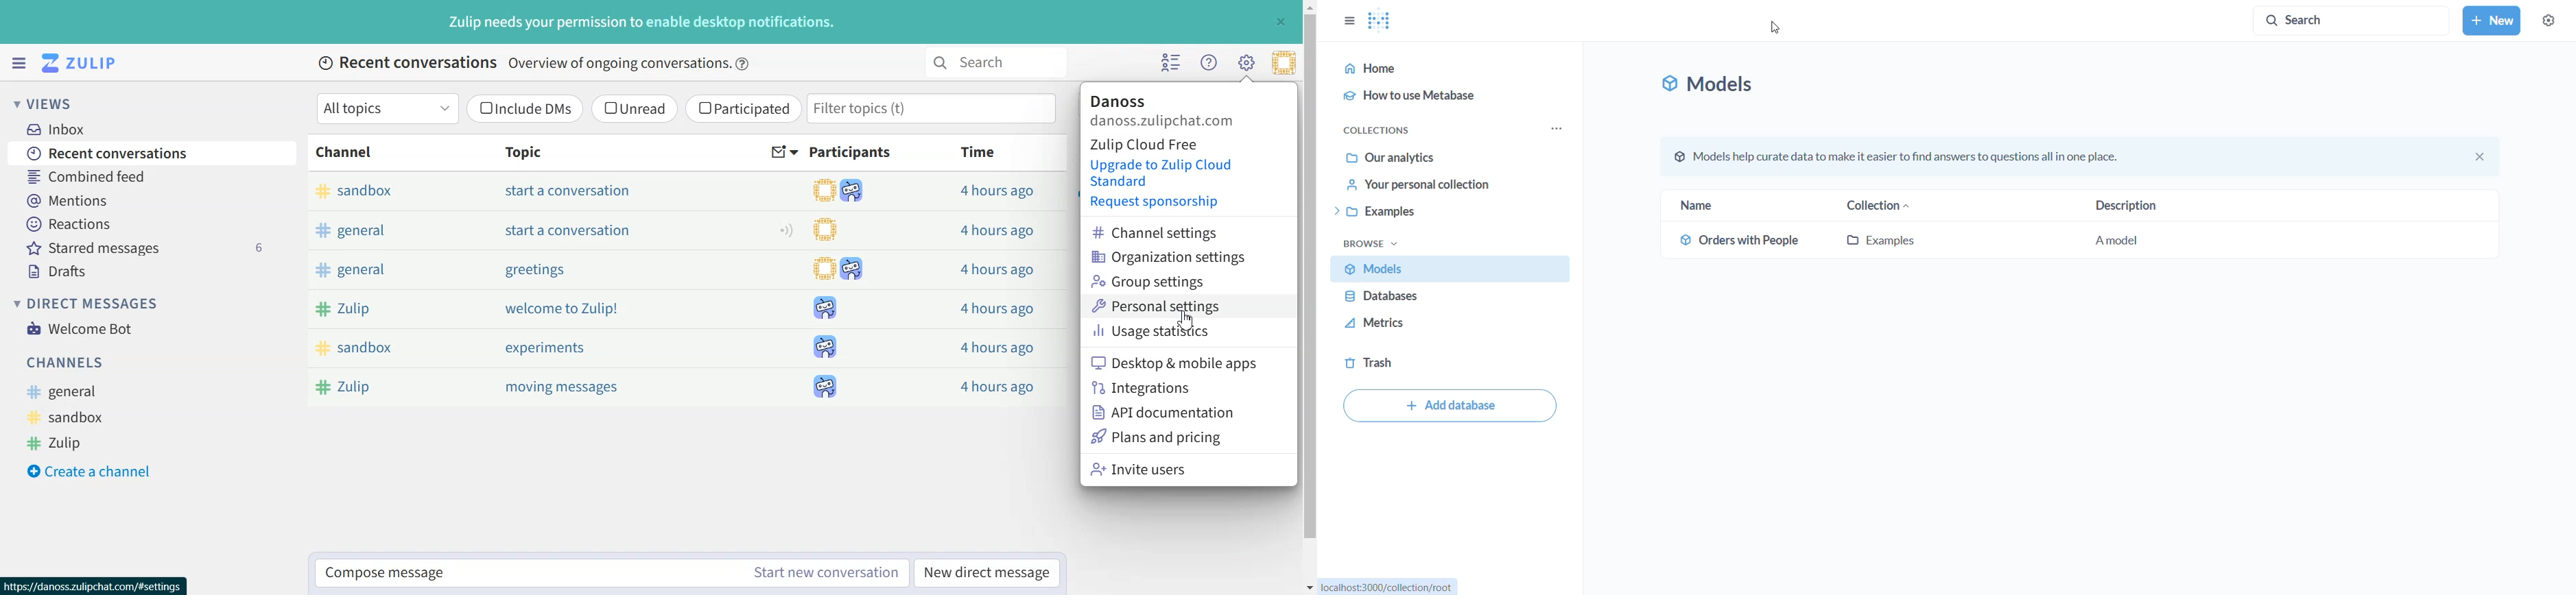 The image size is (2576, 616). What do you see at coordinates (522, 574) in the screenshot?
I see `Compose message` at bounding box center [522, 574].